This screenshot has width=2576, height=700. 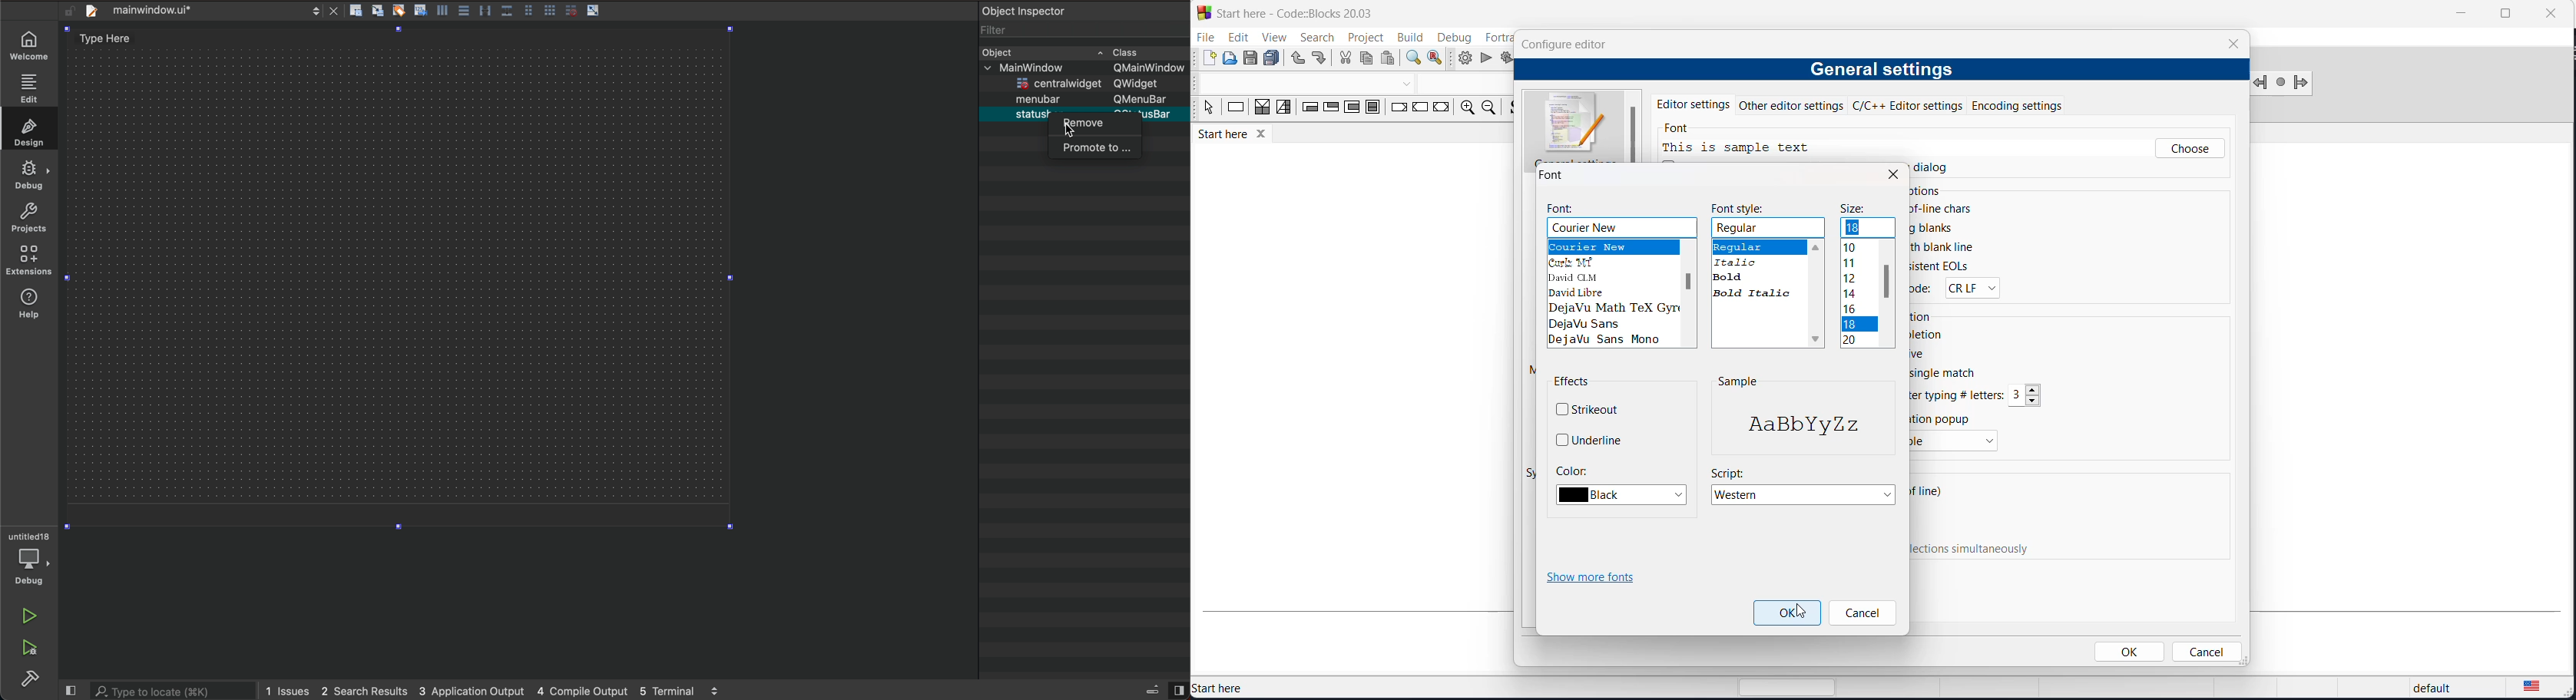 I want to click on dialog, so click(x=1941, y=167).